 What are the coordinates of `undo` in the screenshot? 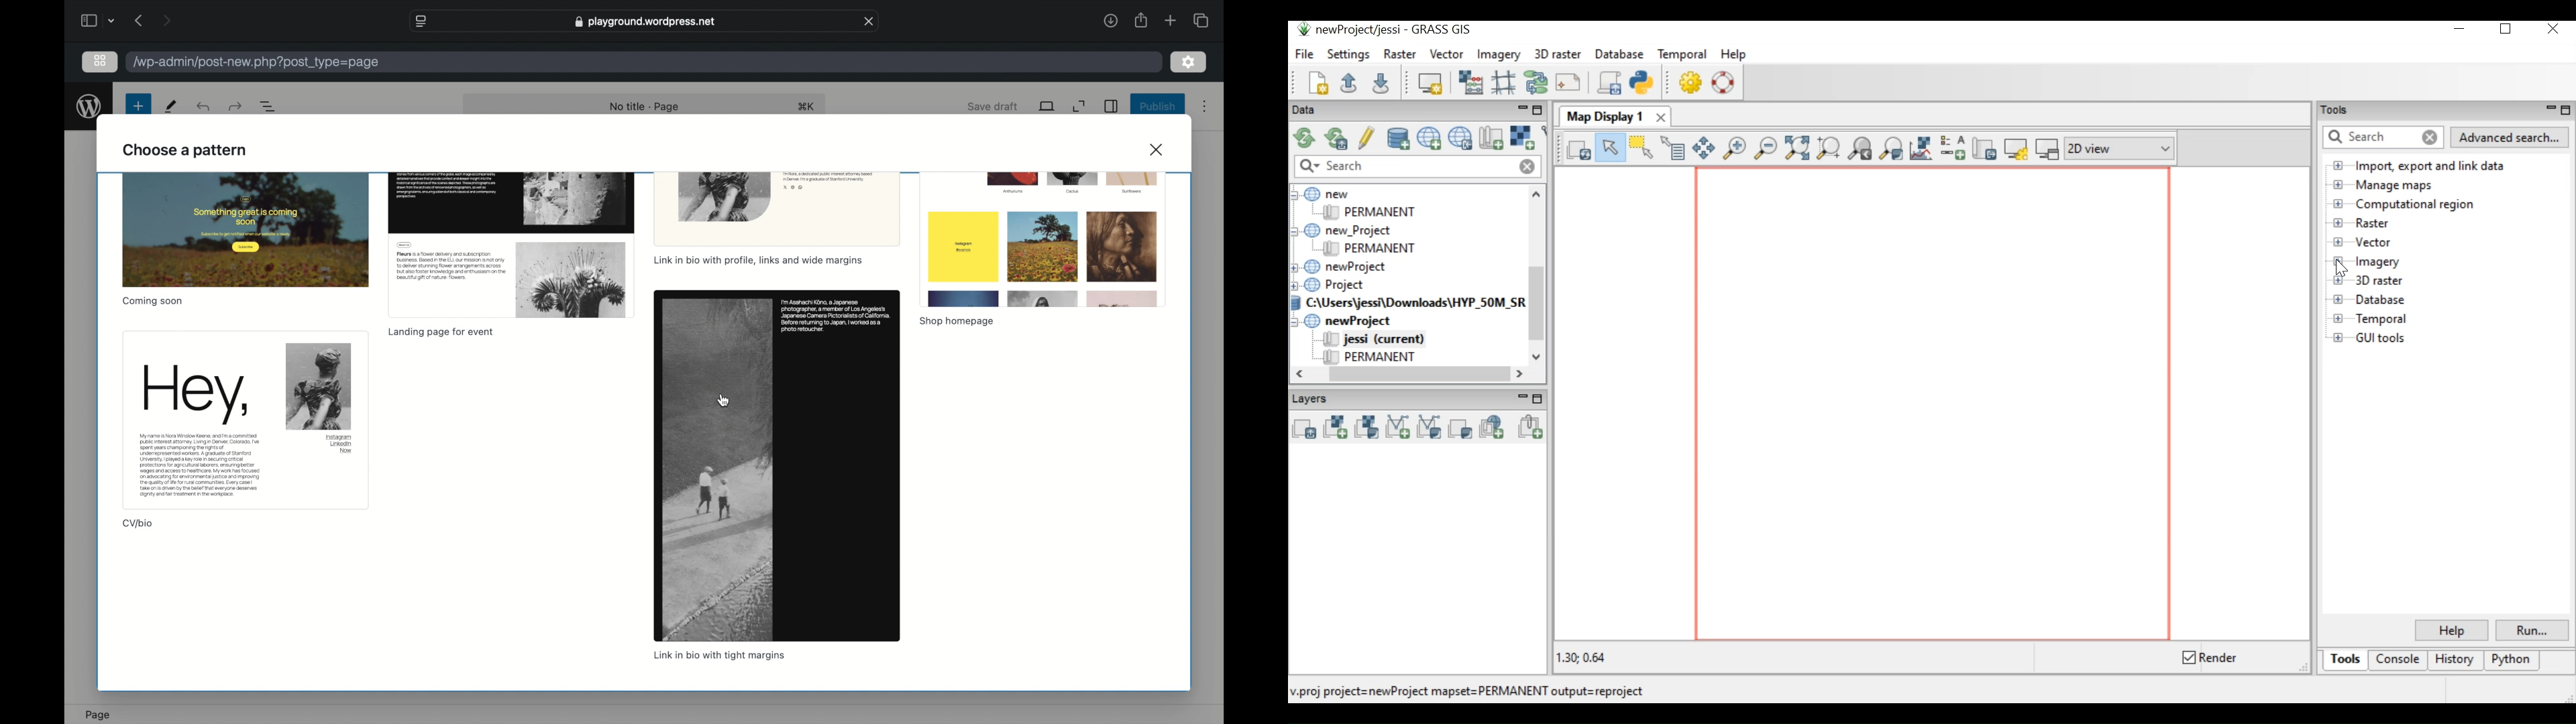 It's located at (235, 106).